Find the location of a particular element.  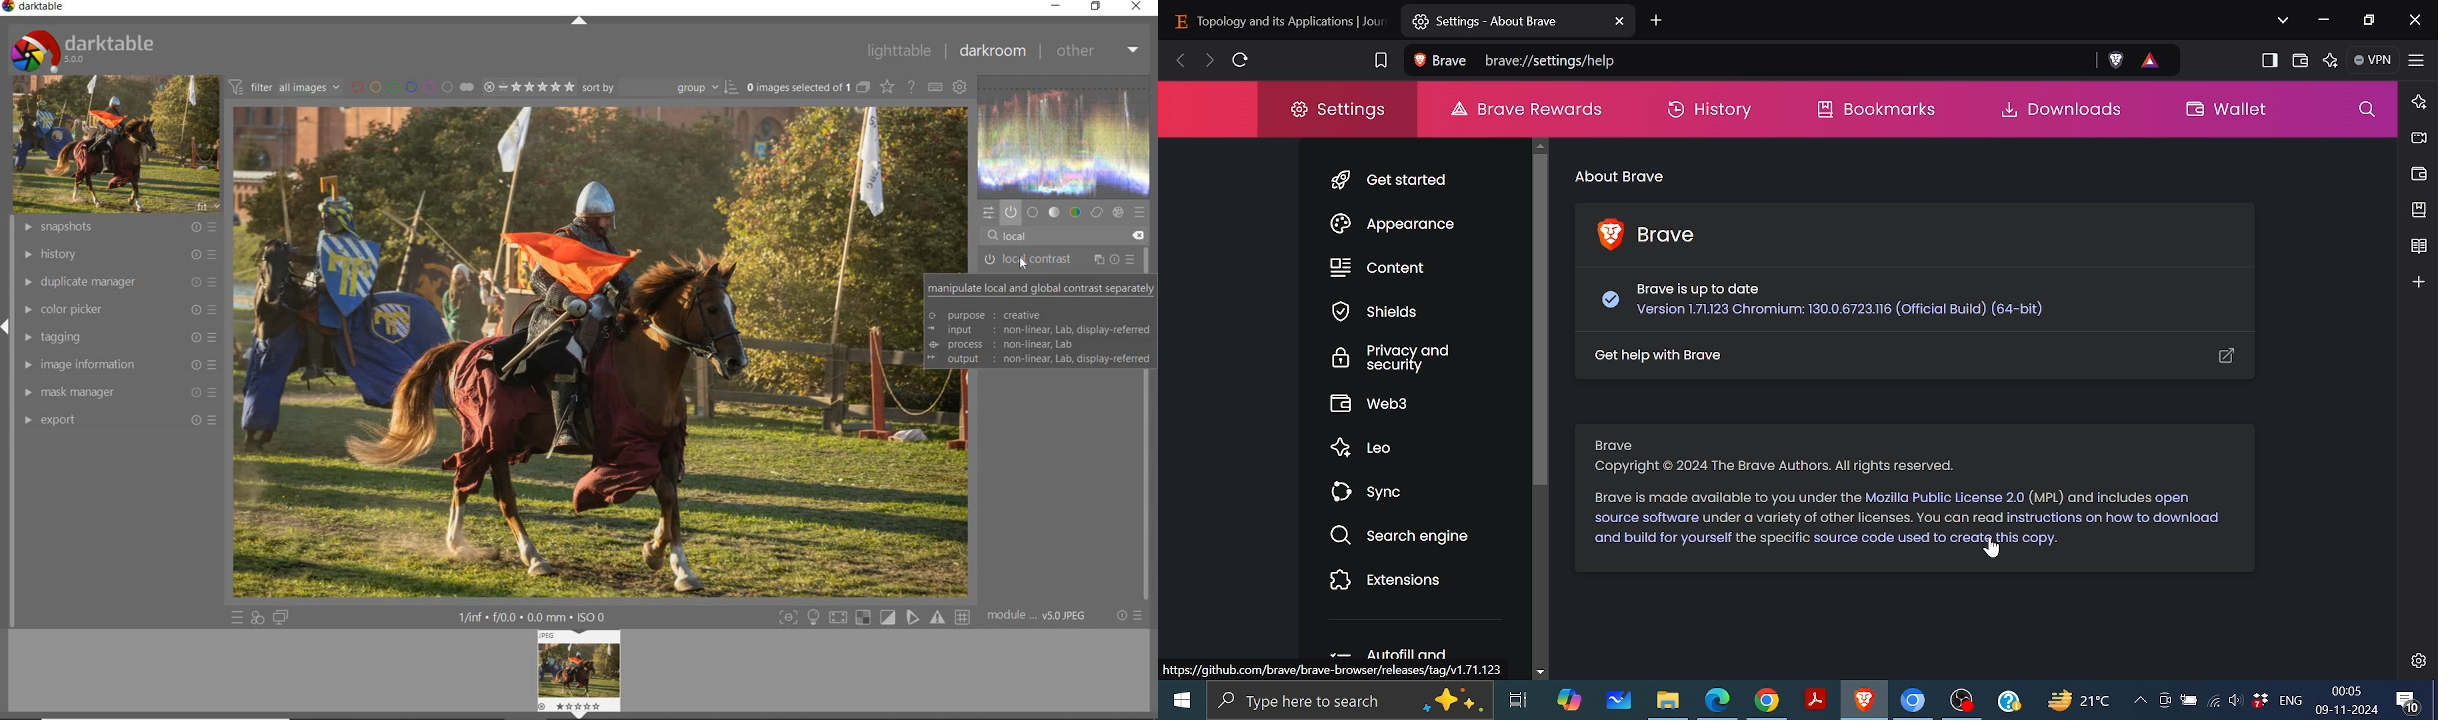

base is located at coordinates (1034, 212).